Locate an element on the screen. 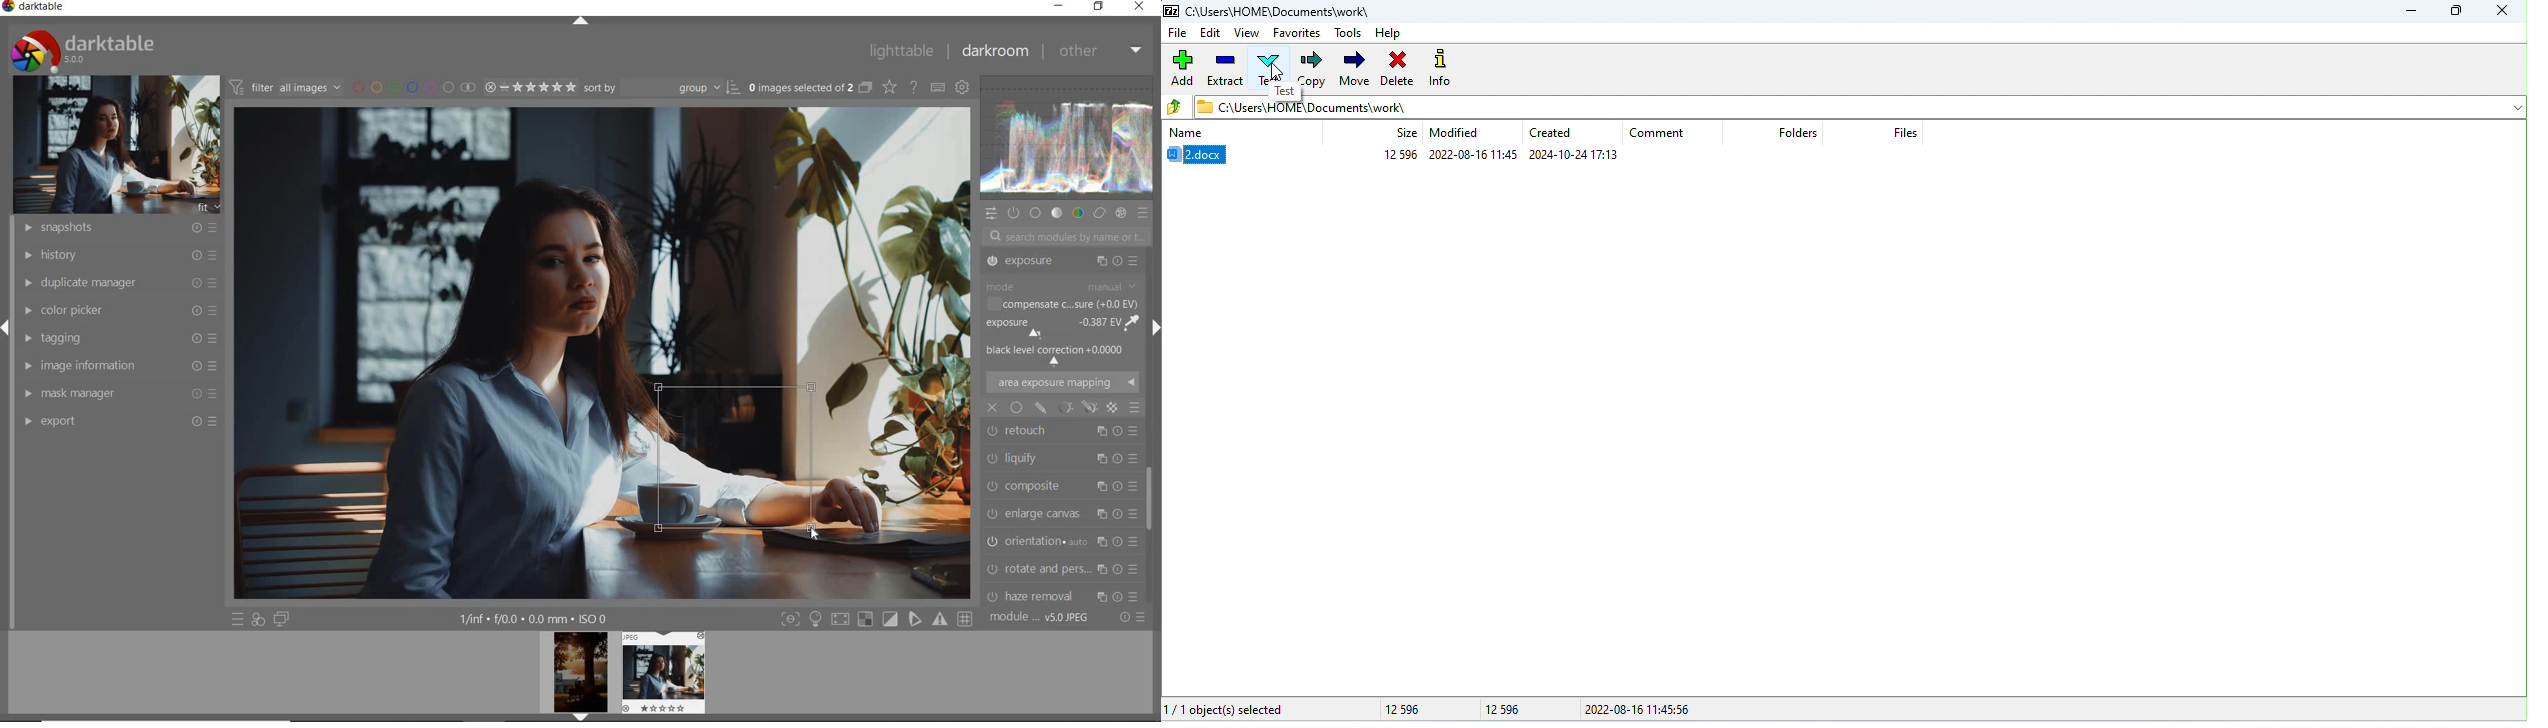  LENS CORRECTION is located at coordinates (1063, 565).